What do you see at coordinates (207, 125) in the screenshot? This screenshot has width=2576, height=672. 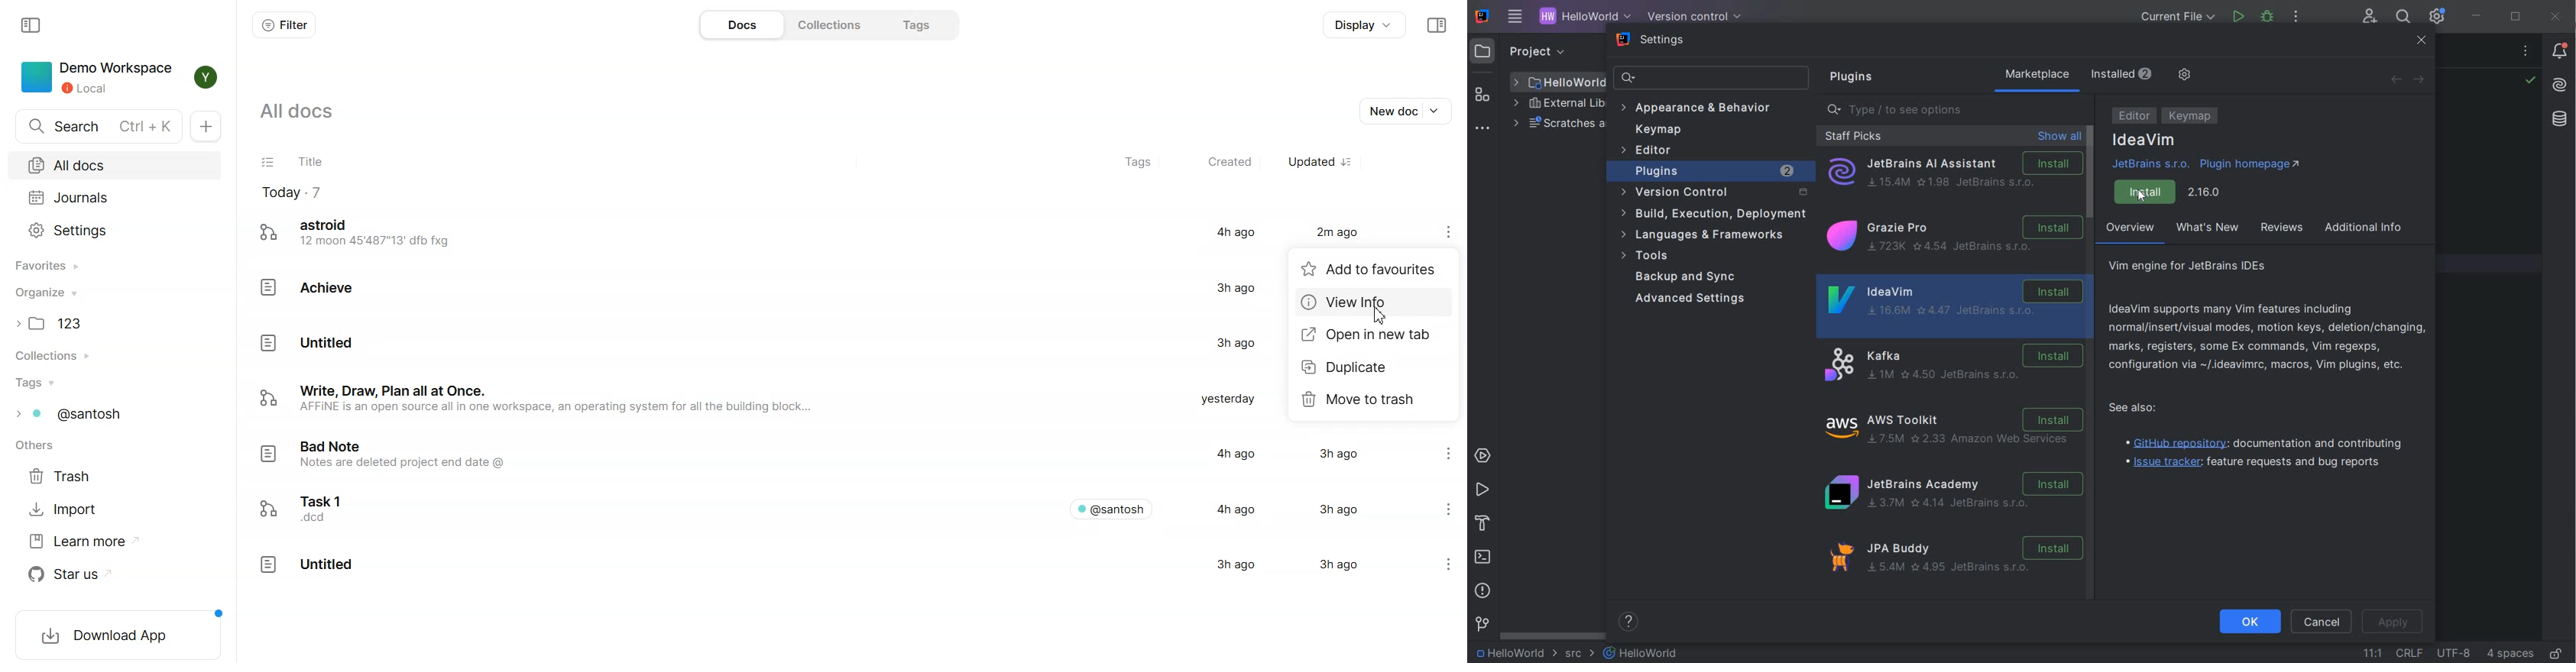 I see `New doc` at bounding box center [207, 125].